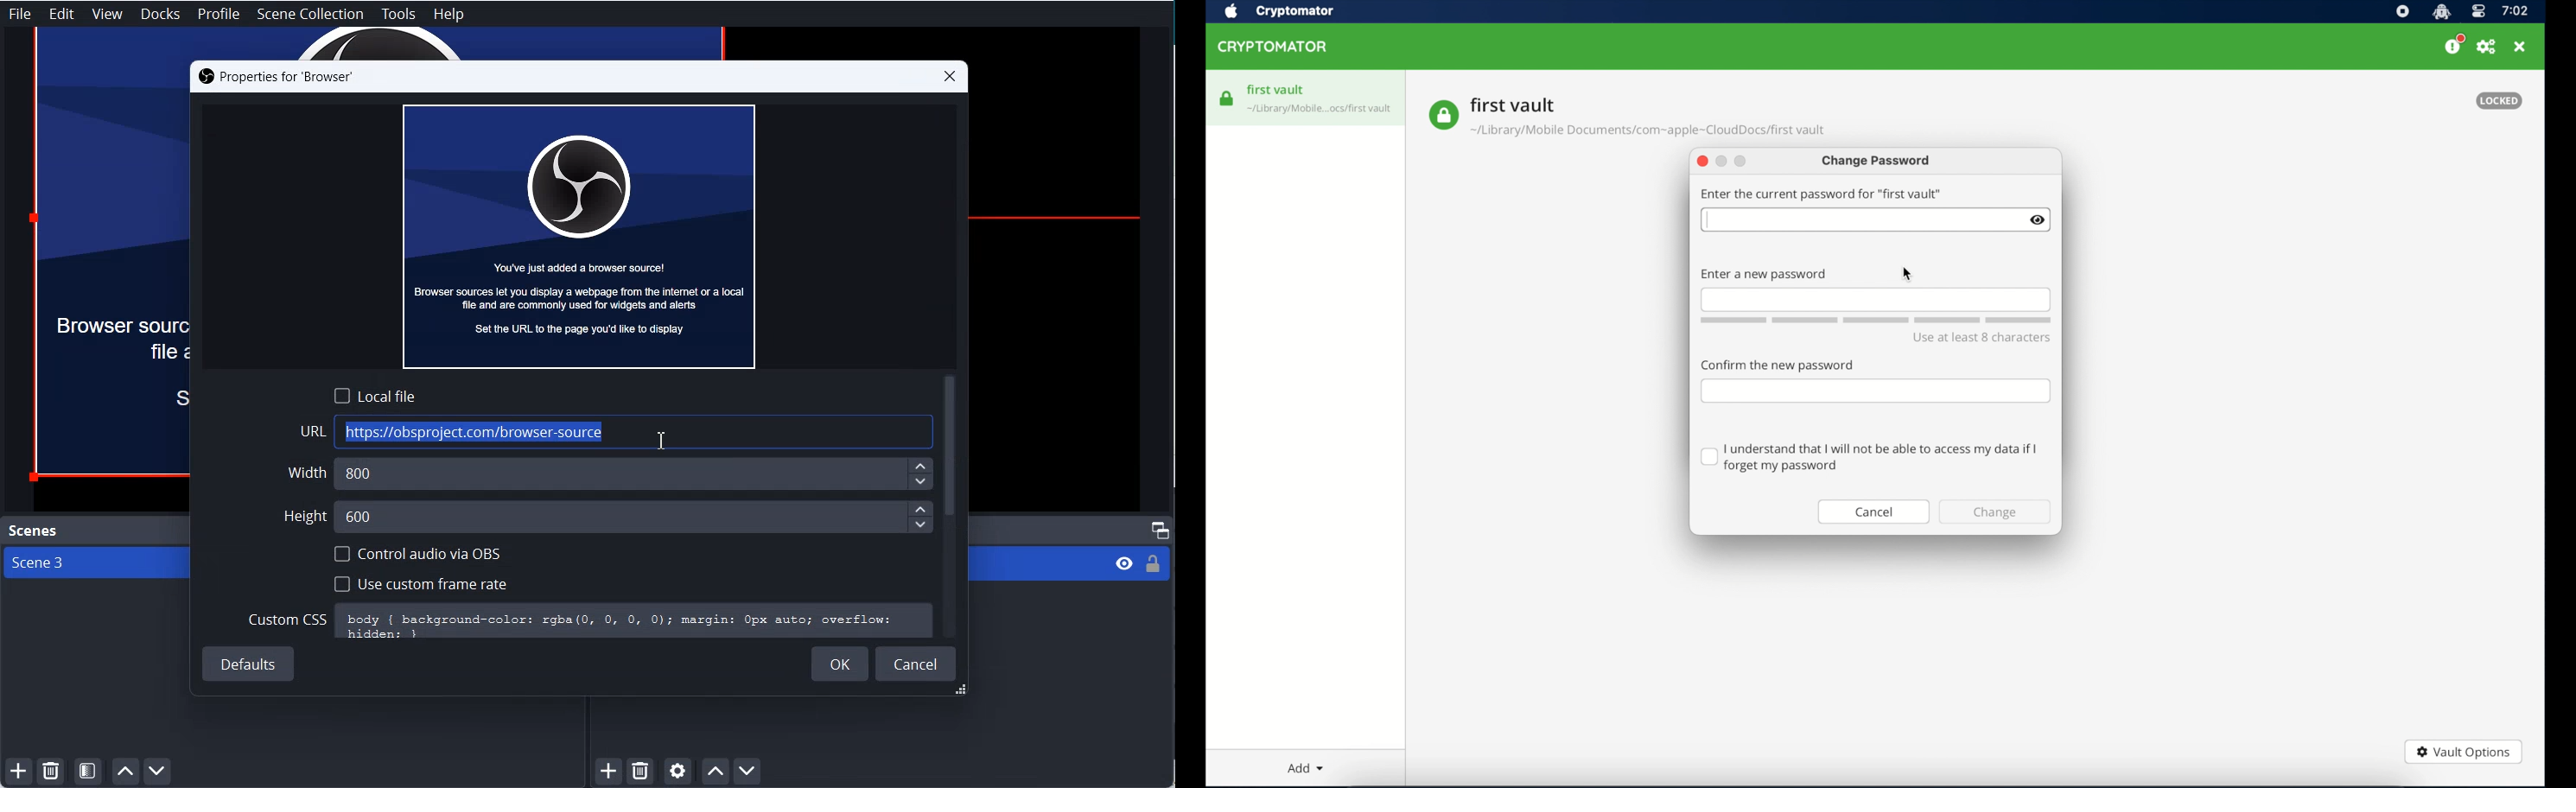  What do you see at coordinates (275, 77) in the screenshot?
I see `Properties of Browser` at bounding box center [275, 77].